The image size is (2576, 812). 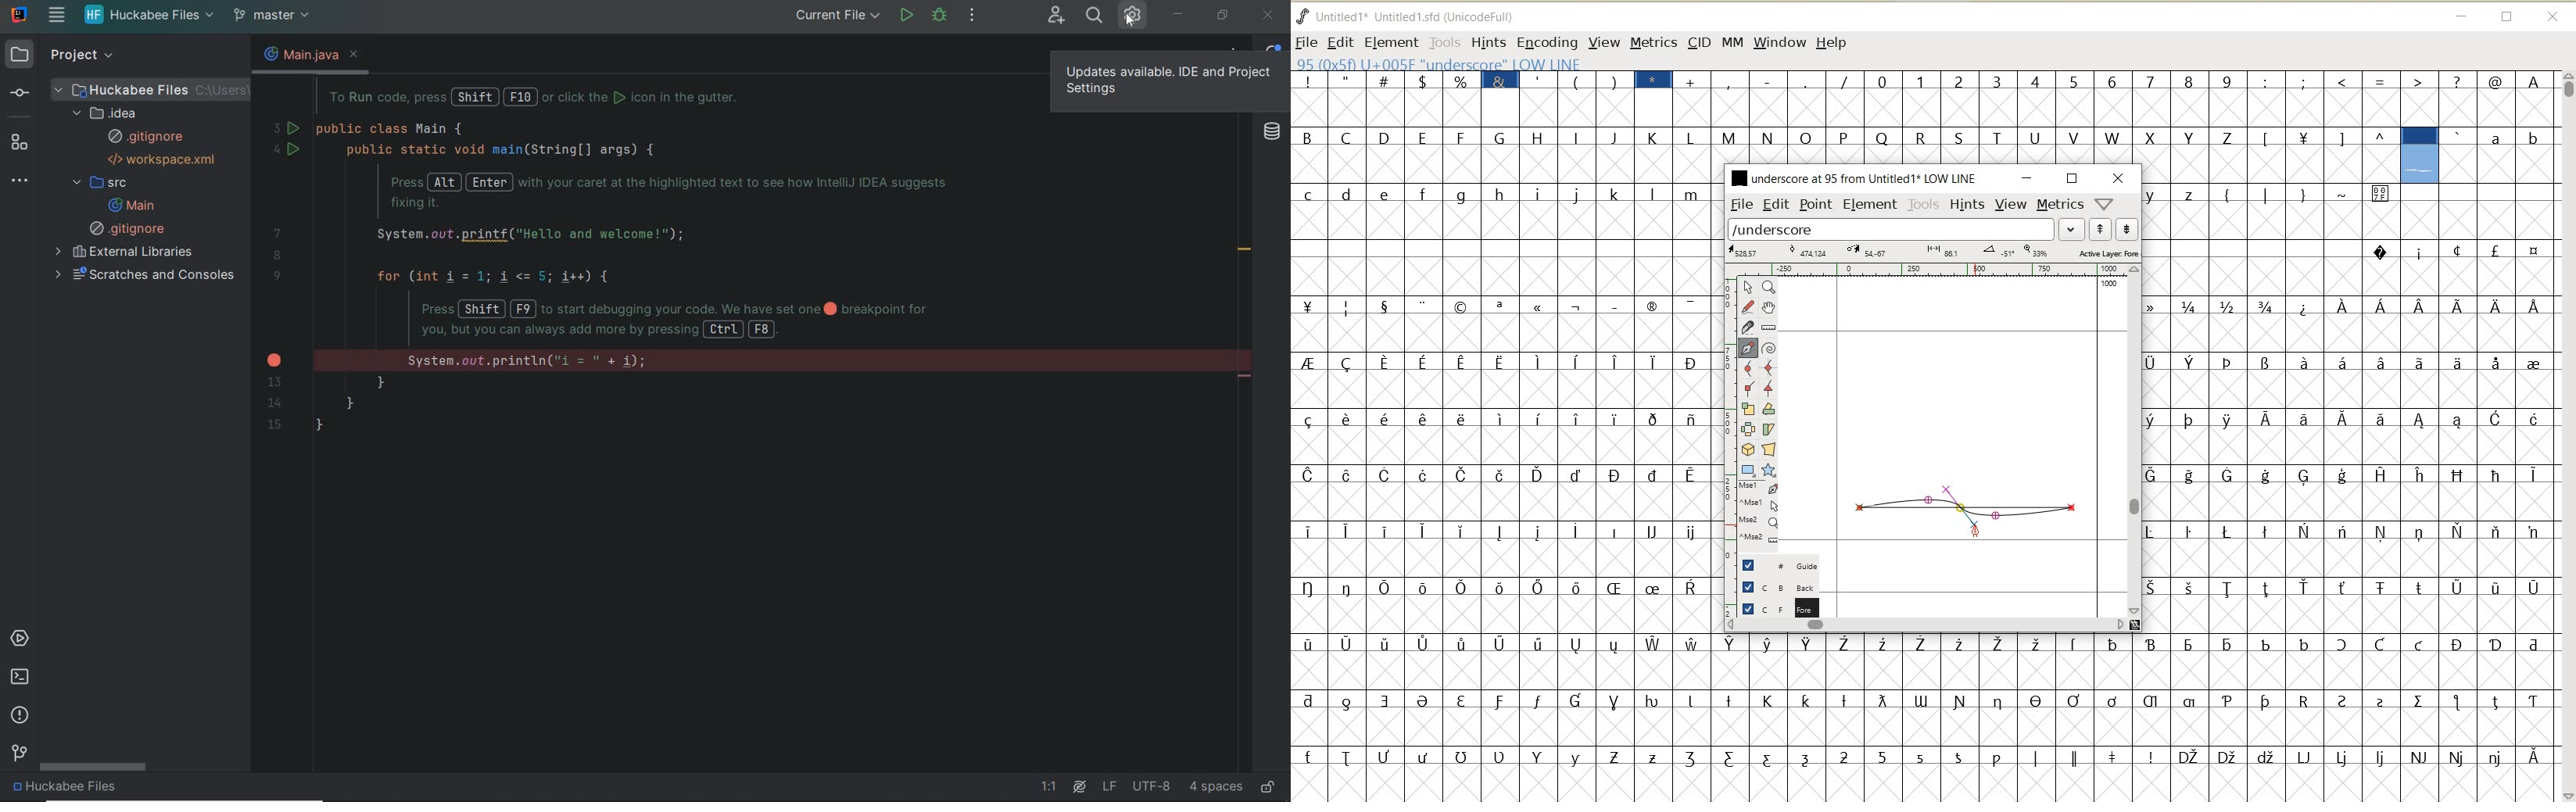 I want to click on GLYPHY CHARACTERS & NUMBERS, so click(x=2134, y=92).